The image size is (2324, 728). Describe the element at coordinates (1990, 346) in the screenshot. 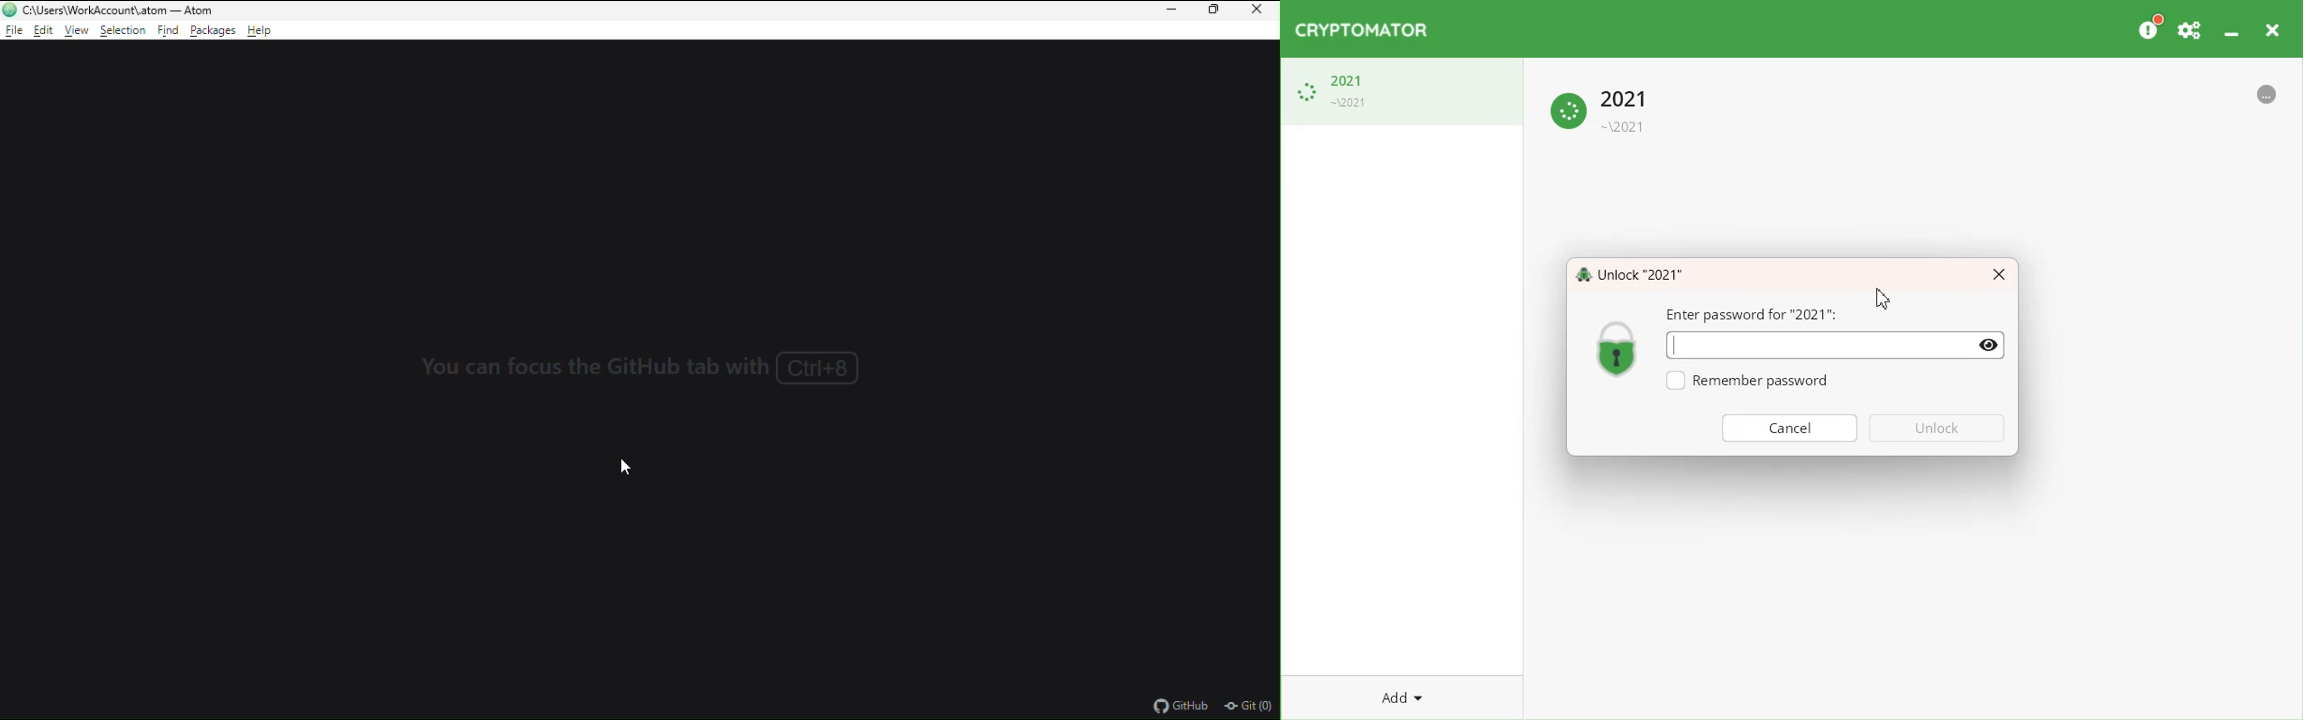

I see `Hide` at that location.